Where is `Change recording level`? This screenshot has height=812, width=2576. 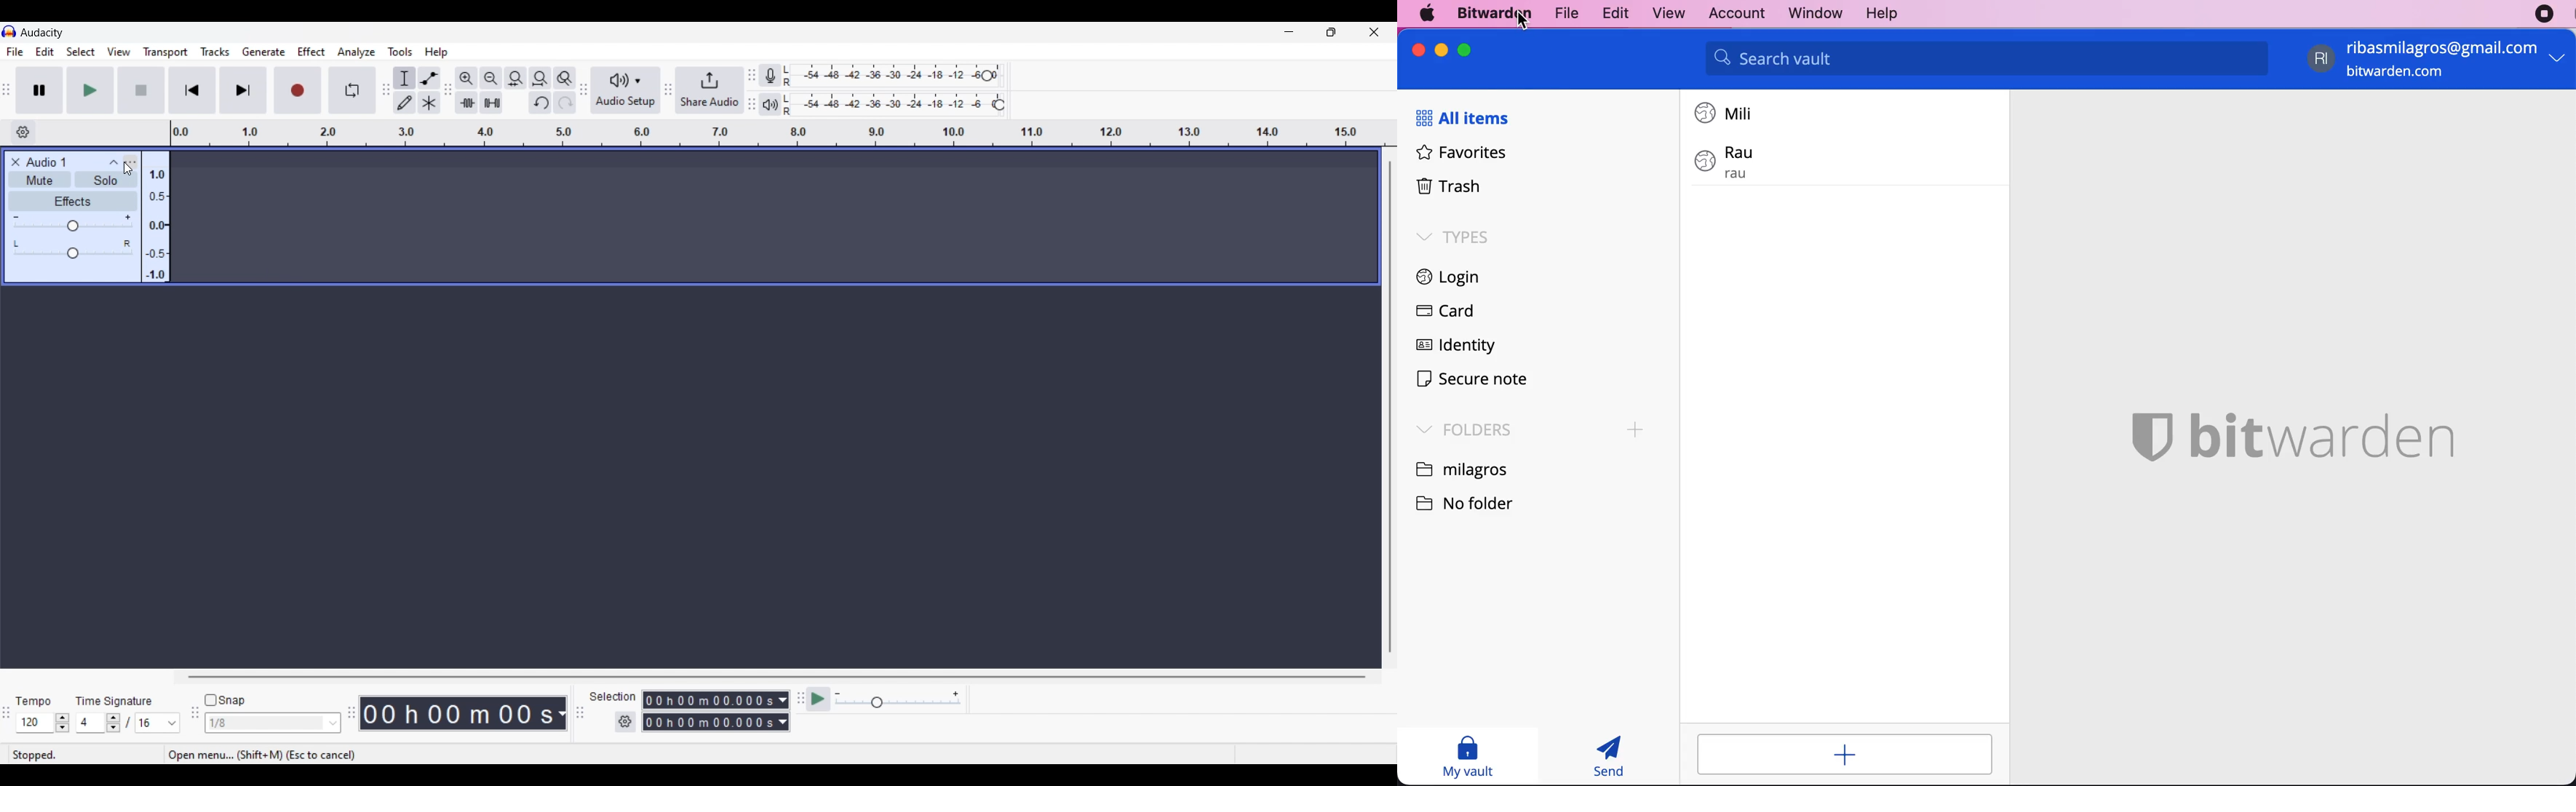 Change recording level is located at coordinates (987, 75).